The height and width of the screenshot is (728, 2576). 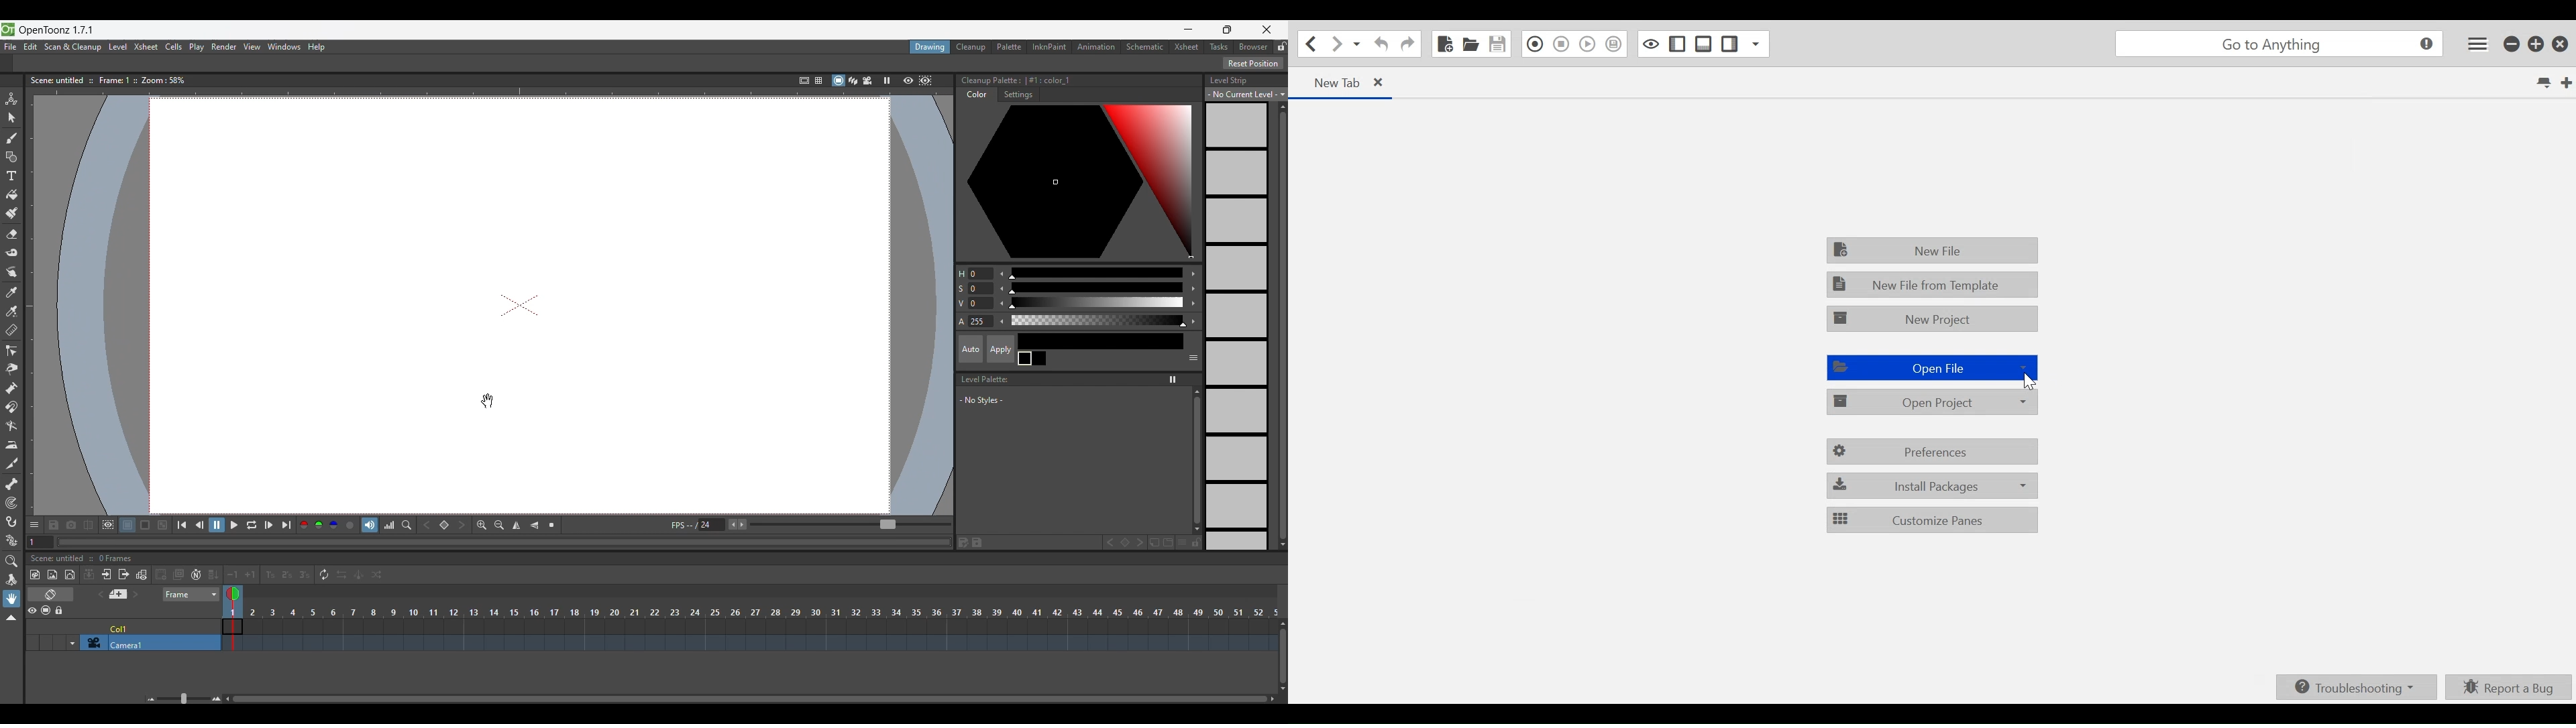 I want to click on , so click(x=1188, y=29).